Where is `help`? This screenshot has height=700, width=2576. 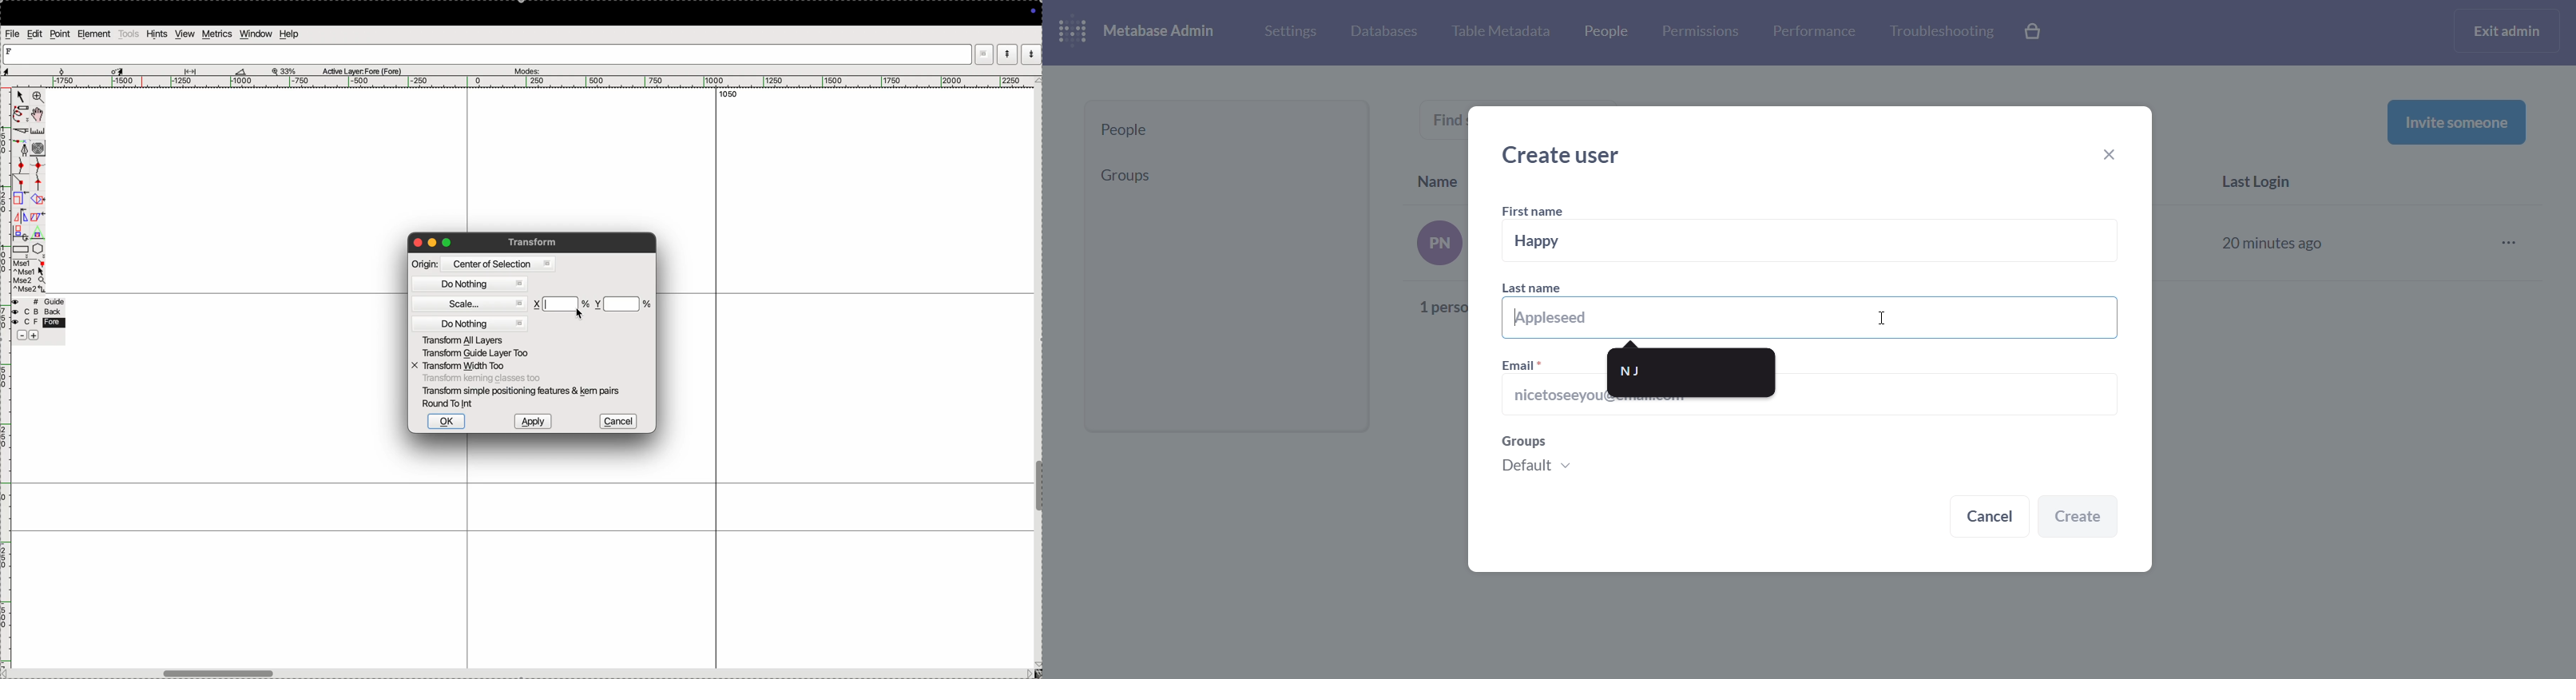
help is located at coordinates (288, 34).